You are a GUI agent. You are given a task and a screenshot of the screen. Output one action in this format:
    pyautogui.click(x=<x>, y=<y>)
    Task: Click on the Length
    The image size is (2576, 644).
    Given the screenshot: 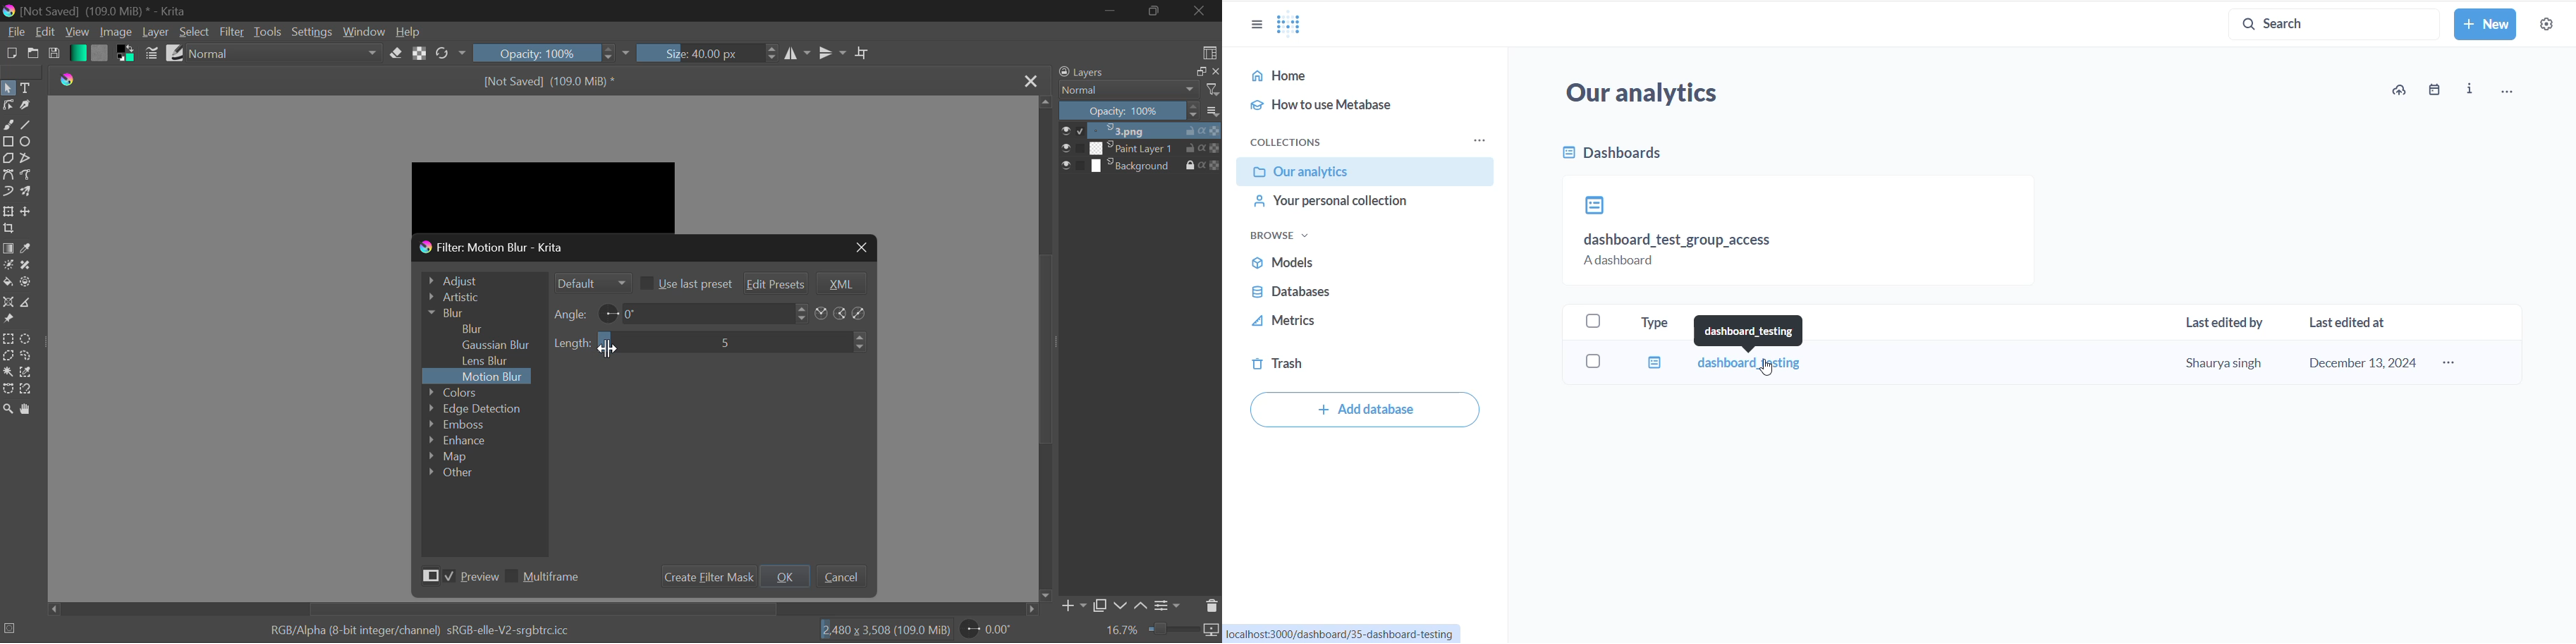 What is the action you would take?
    pyautogui.click(x=573, y=343)
    